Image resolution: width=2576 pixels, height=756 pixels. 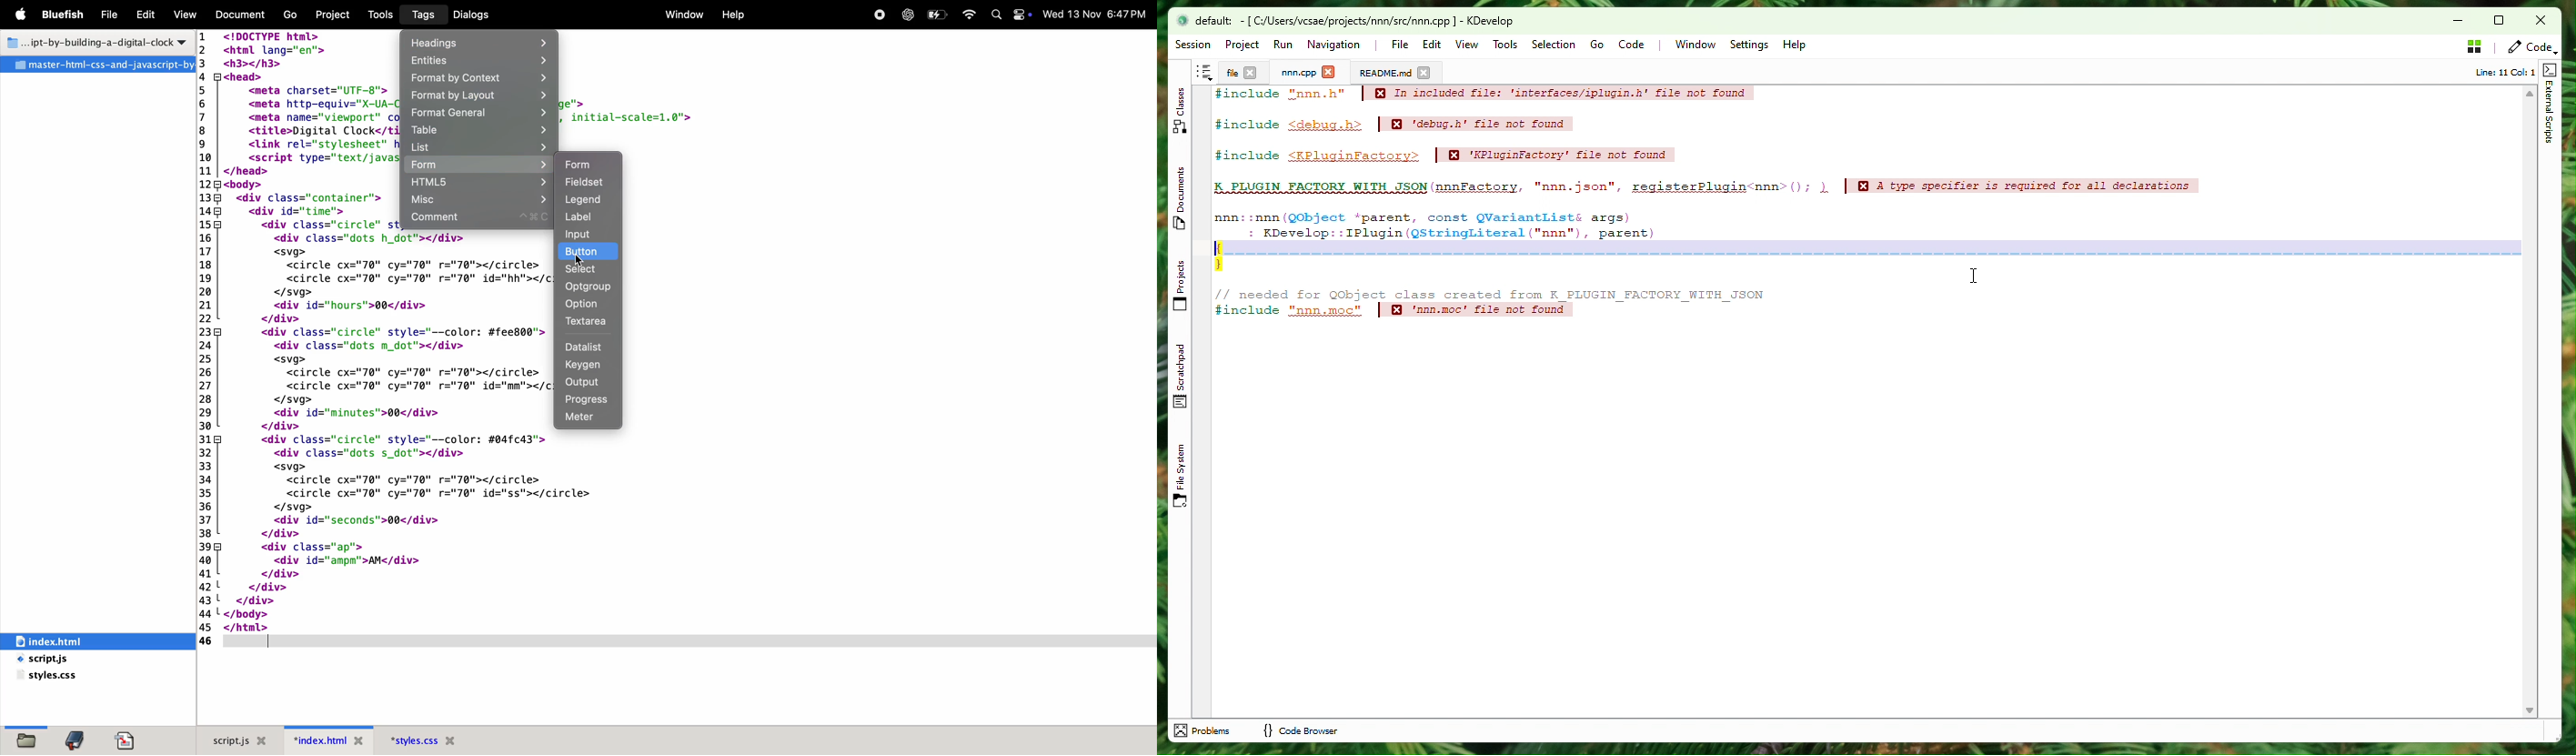 I want to click on Control center, so click(x=1023, y=14).